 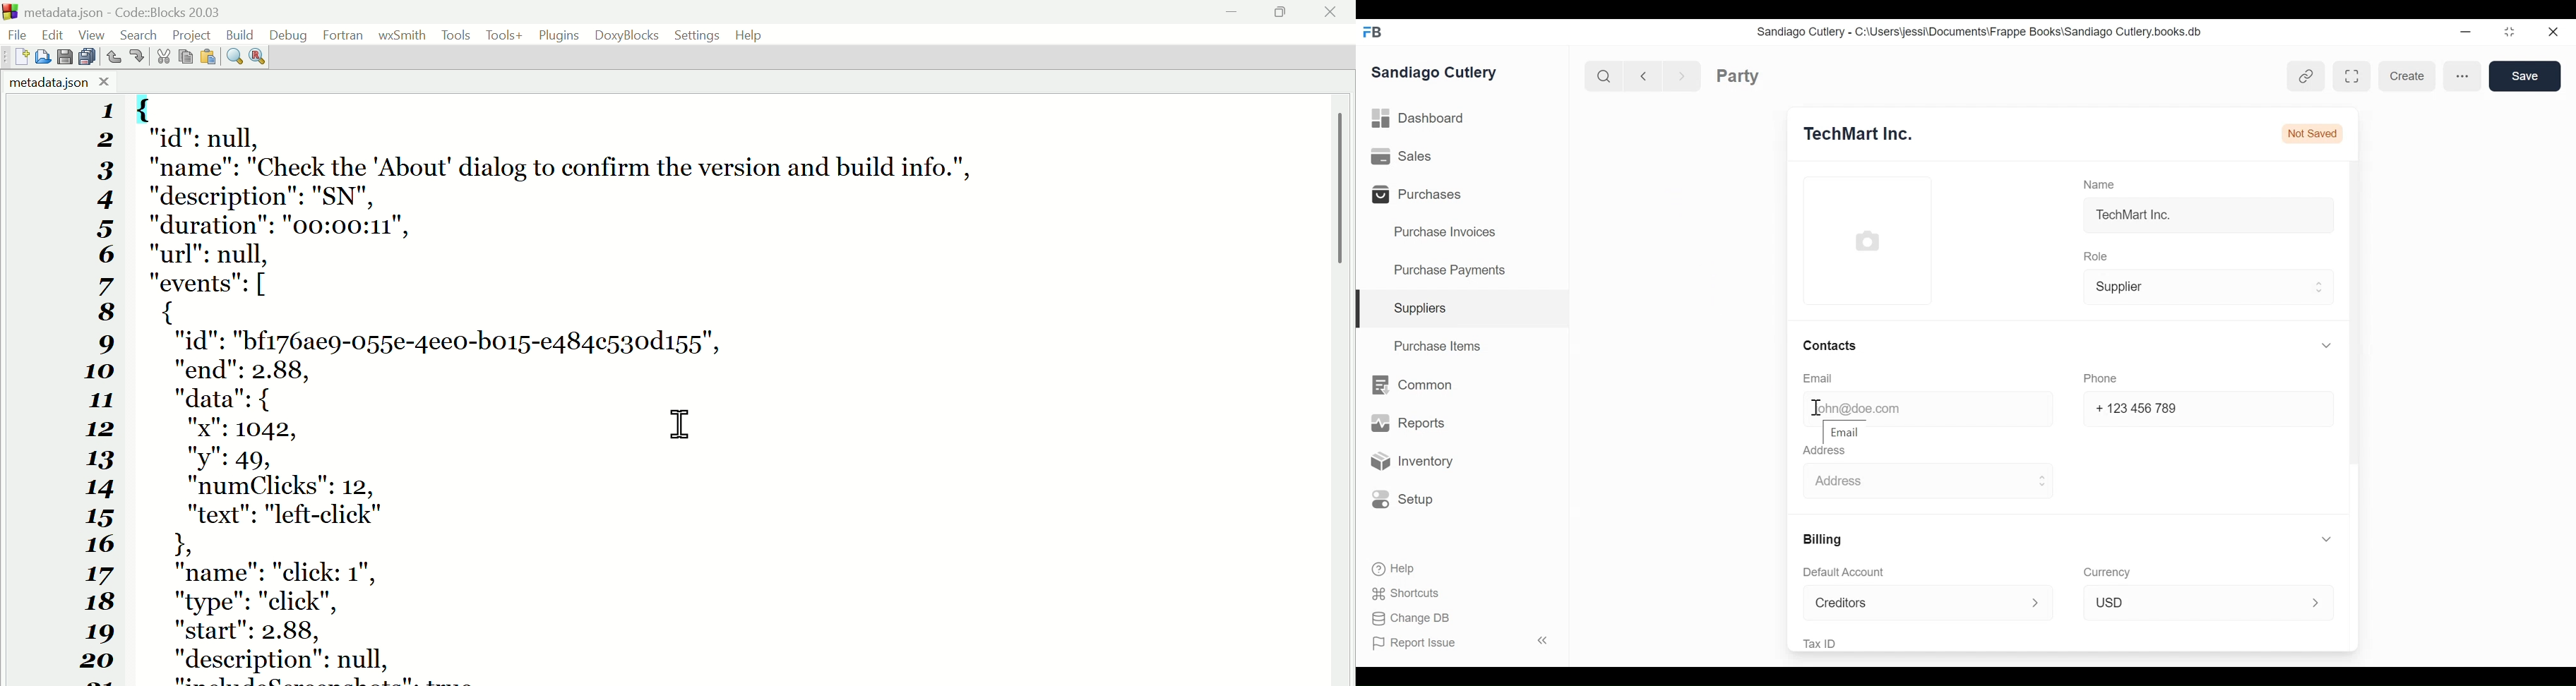 I want to click on Not Saved, so click(x=2312, y=129).